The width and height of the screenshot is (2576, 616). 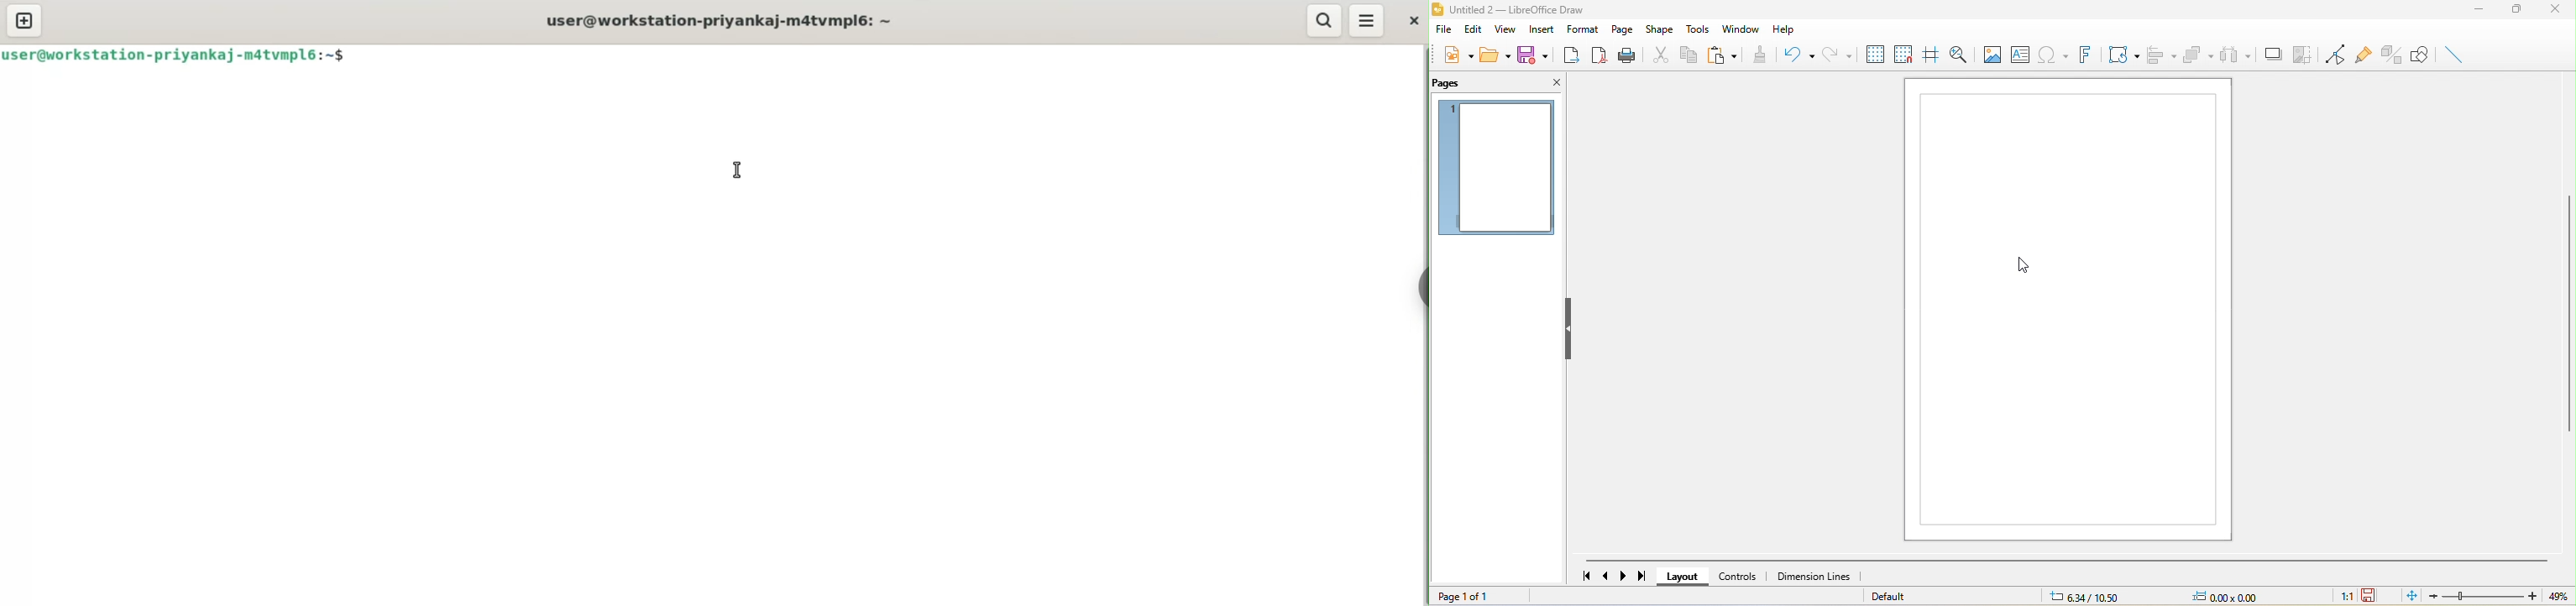 What do you see at coordinates (2515, 9) in the screenshot?
I see `maximize` at bounding box center [2515, 9].